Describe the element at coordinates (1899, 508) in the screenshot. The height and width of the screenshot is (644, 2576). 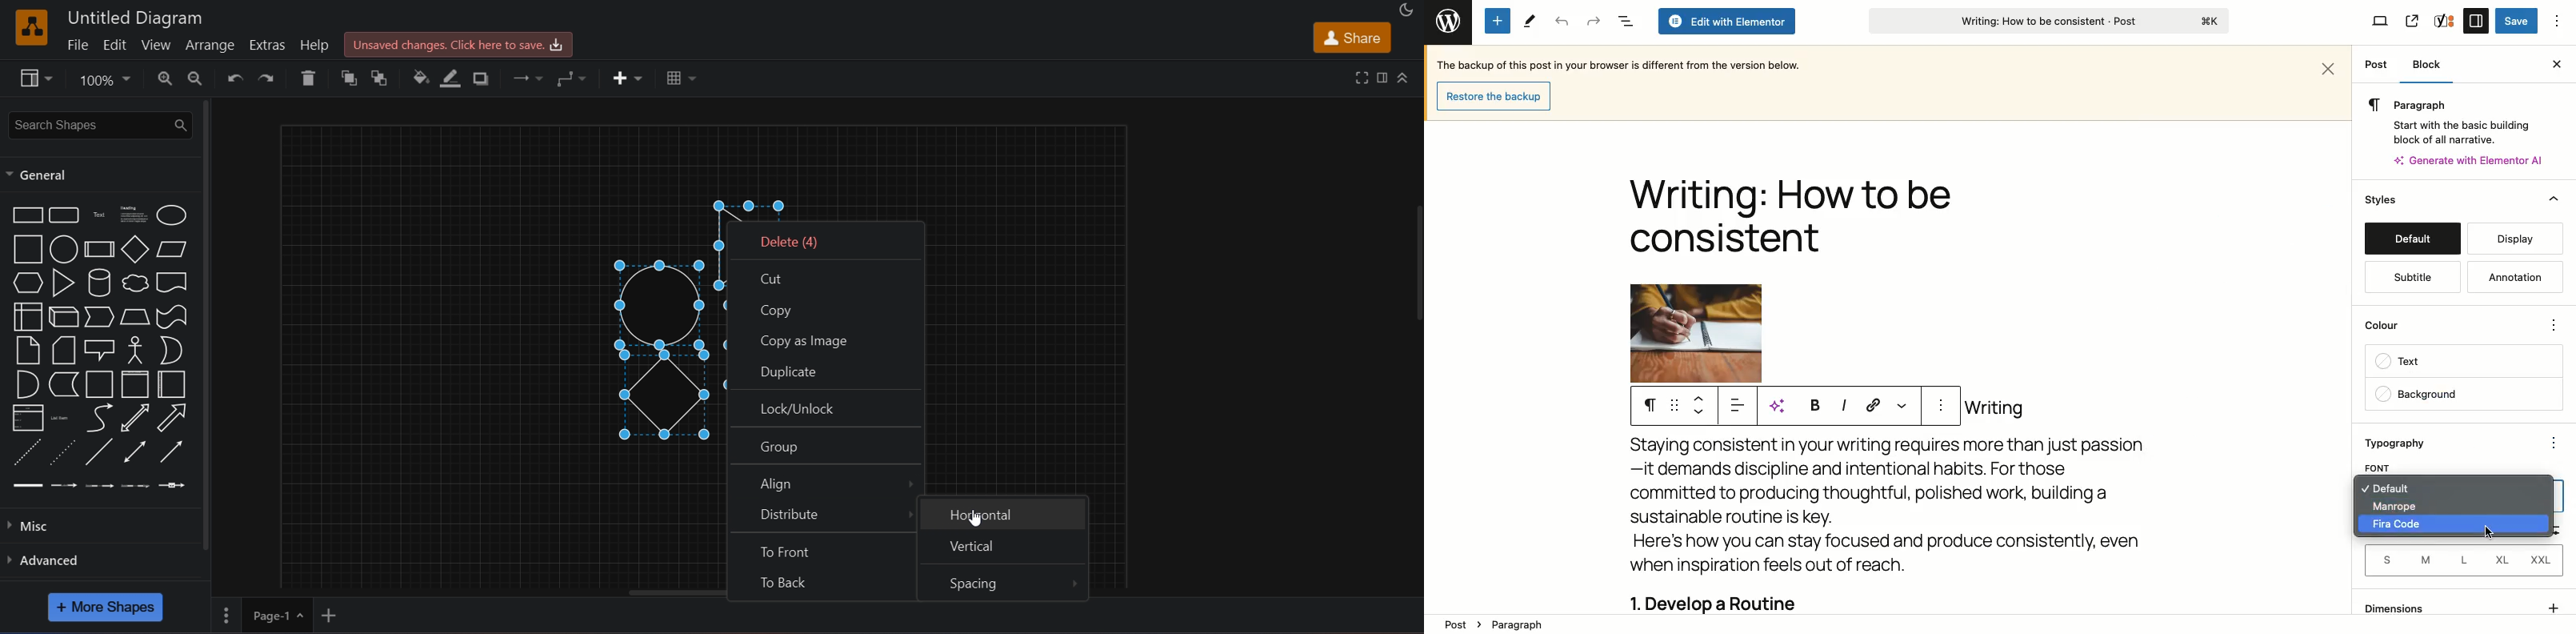
I see `Body` at that location.